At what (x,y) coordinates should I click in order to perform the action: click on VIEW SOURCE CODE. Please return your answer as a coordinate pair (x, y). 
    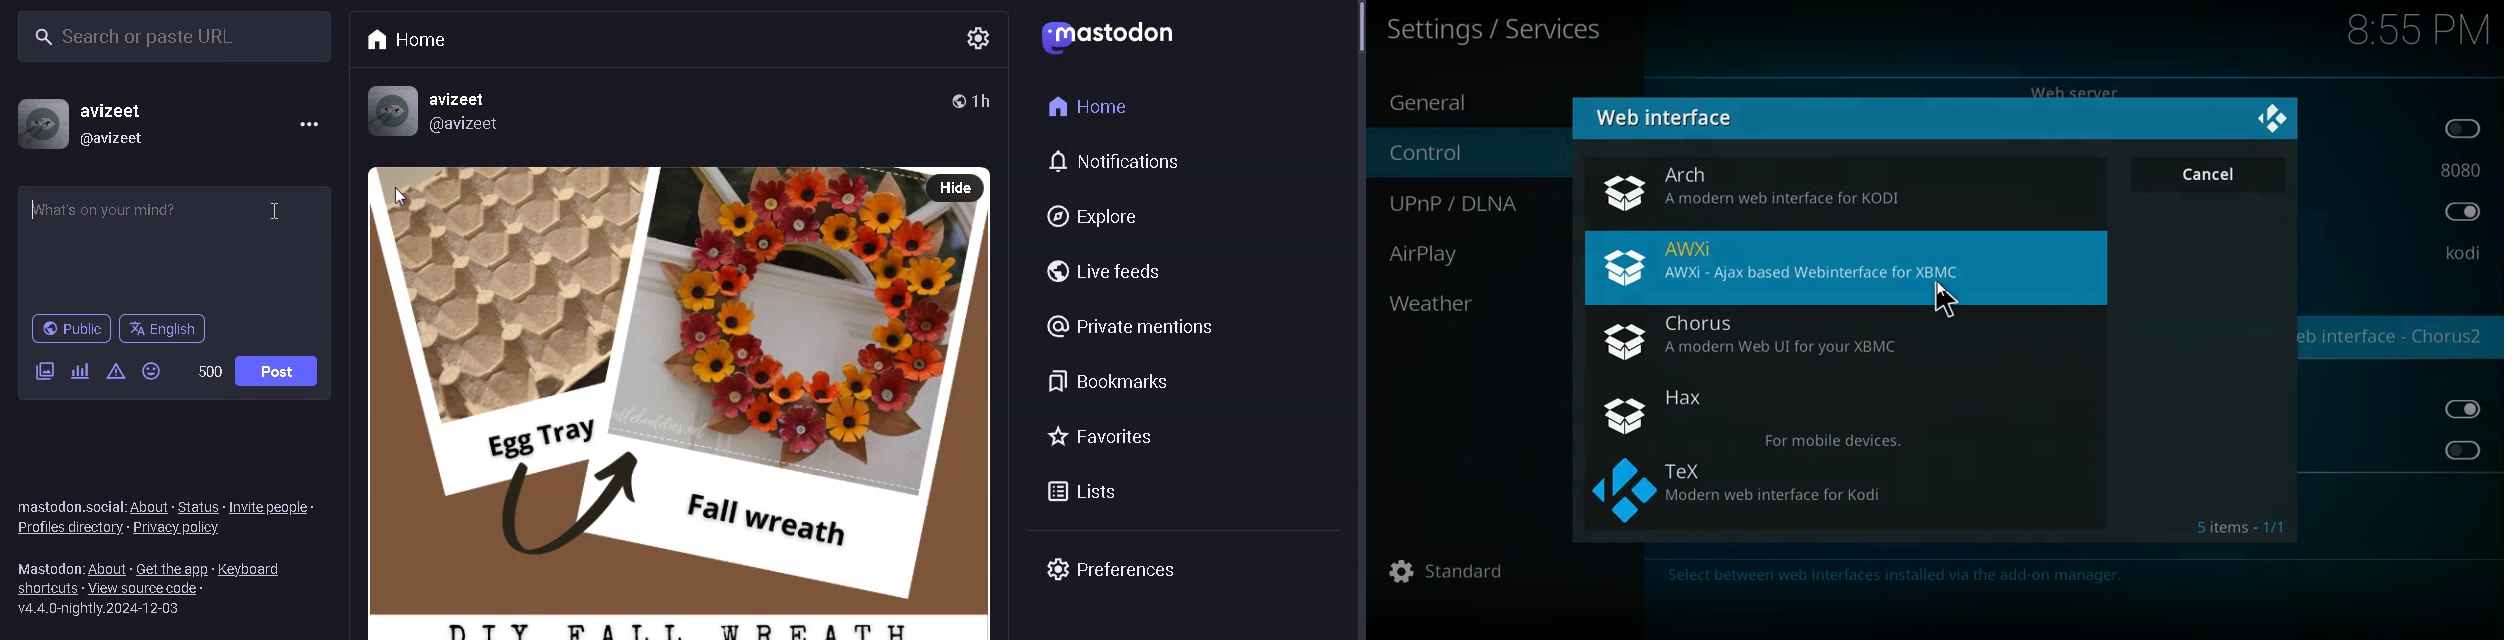
    Looking at the image, I should click on (151, 591).